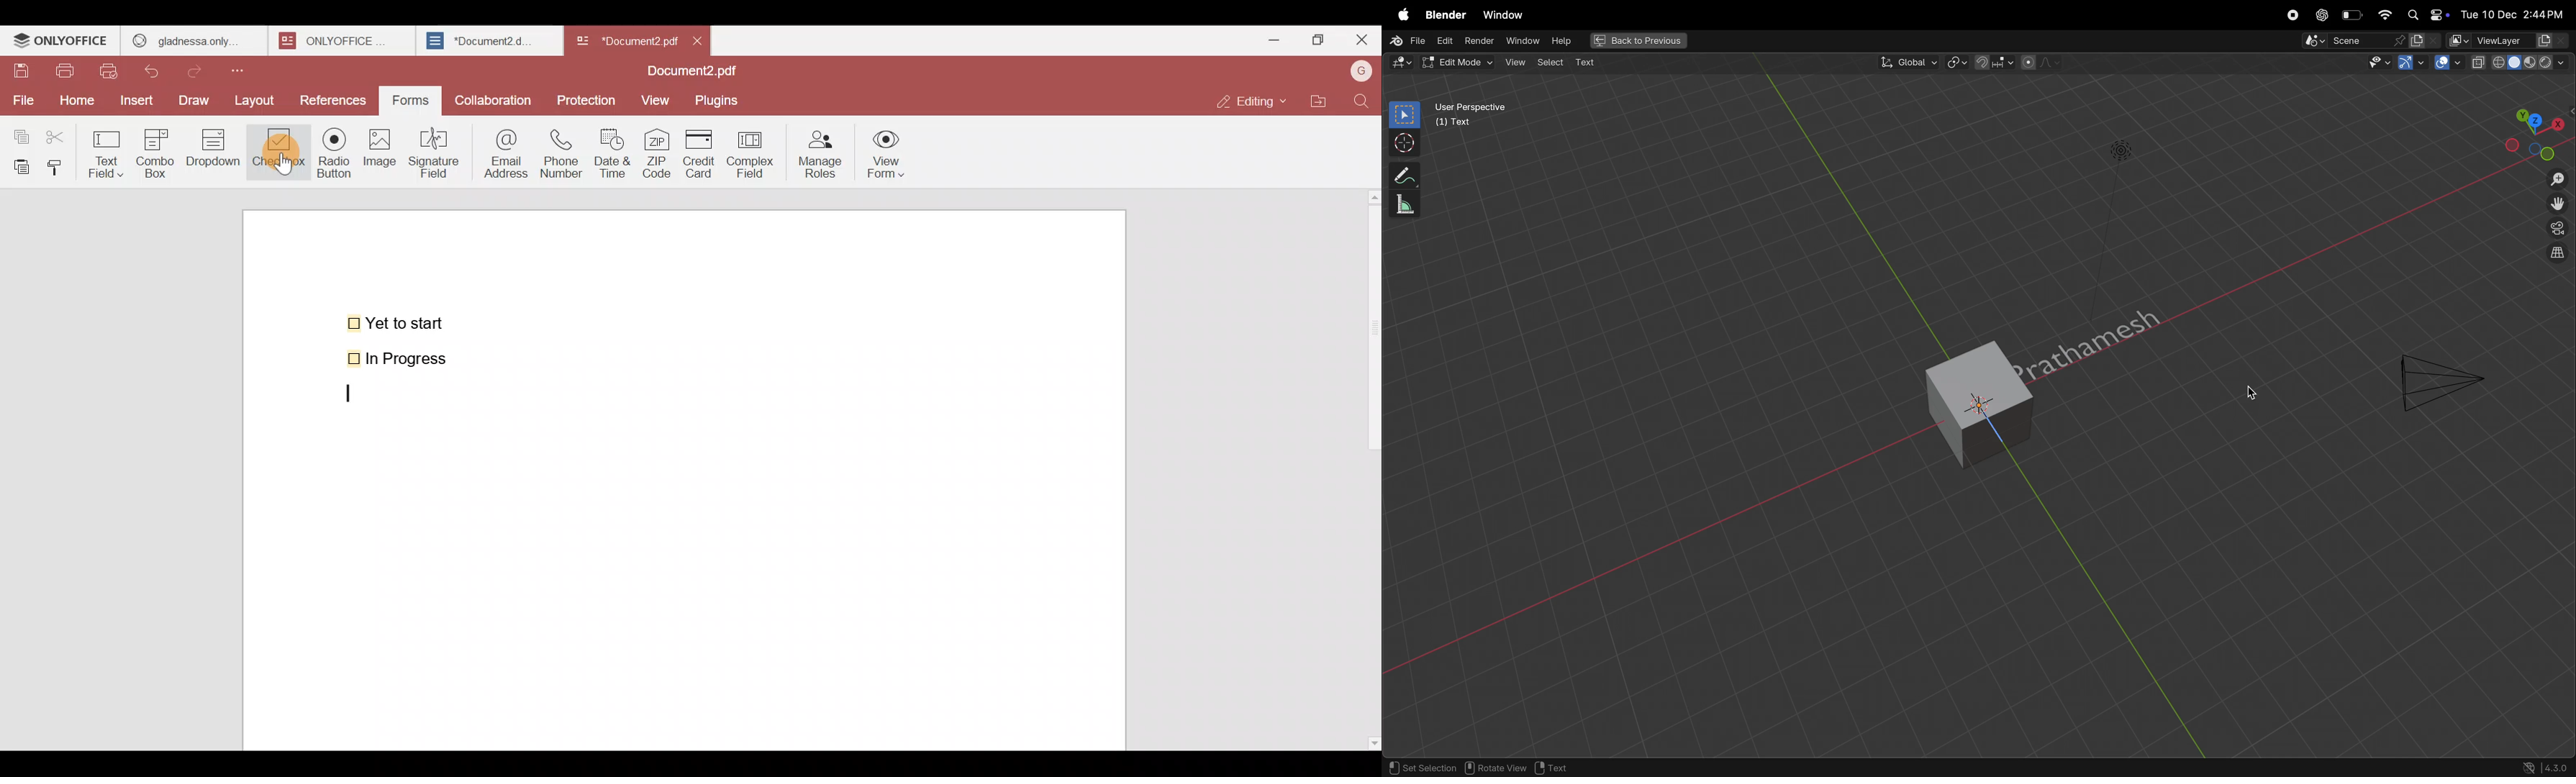 The width and height of the screenshot is (2576, 784). What do you see at coordinates (1445, 15) in the screenshot?
I see `Blender` at bounding box center [1445, 15].